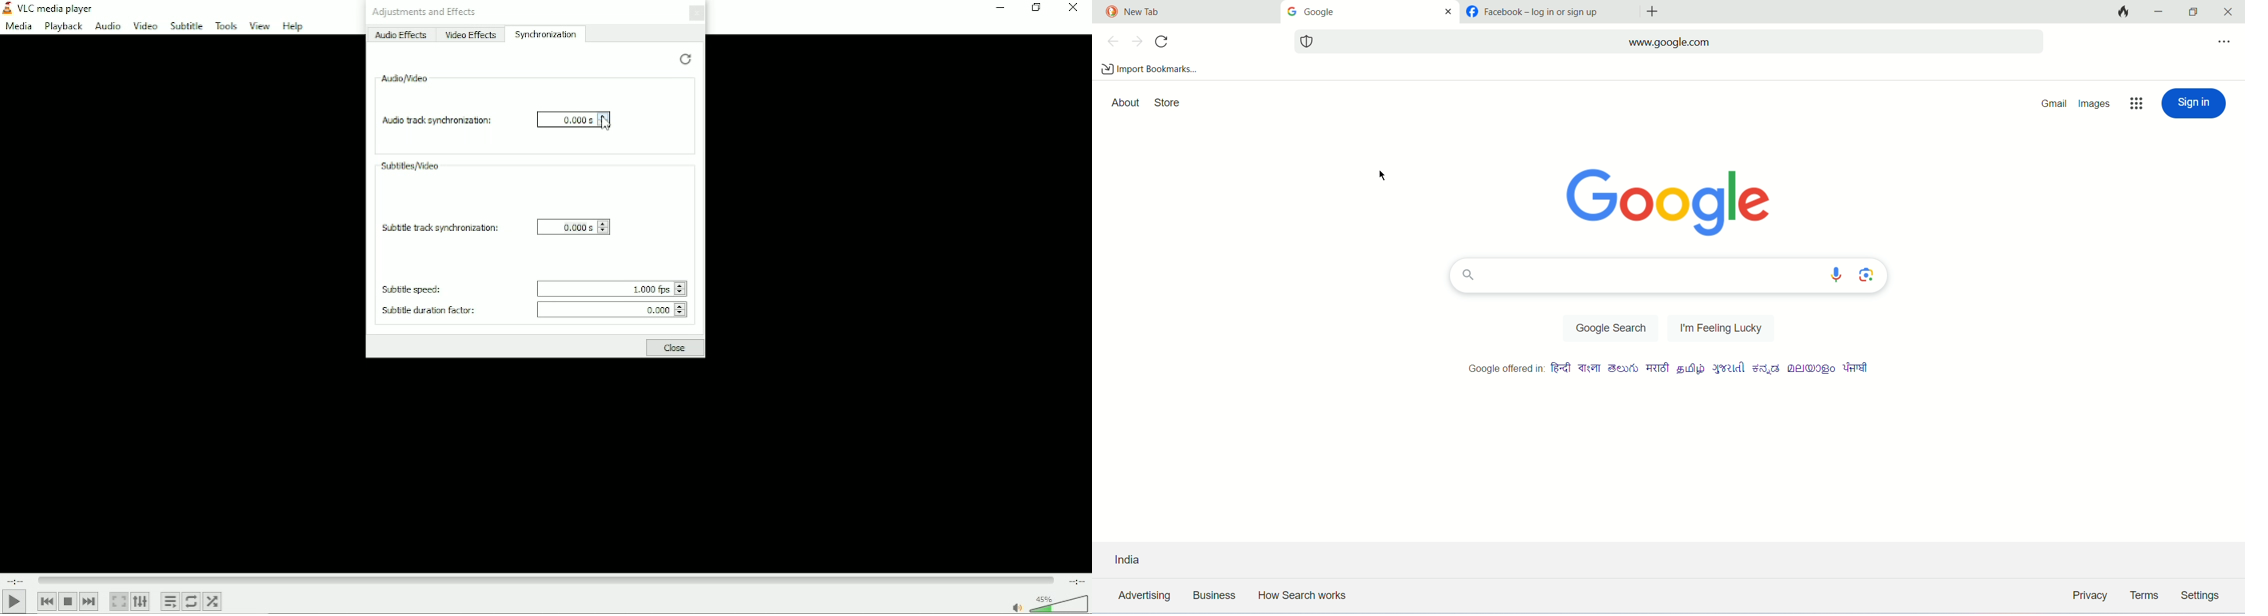 The image size is (2268, 616). What do you see at coordinates (170, 600) in the screenshot?
I see `Toggle playlist` at bounding box center [170, 600].